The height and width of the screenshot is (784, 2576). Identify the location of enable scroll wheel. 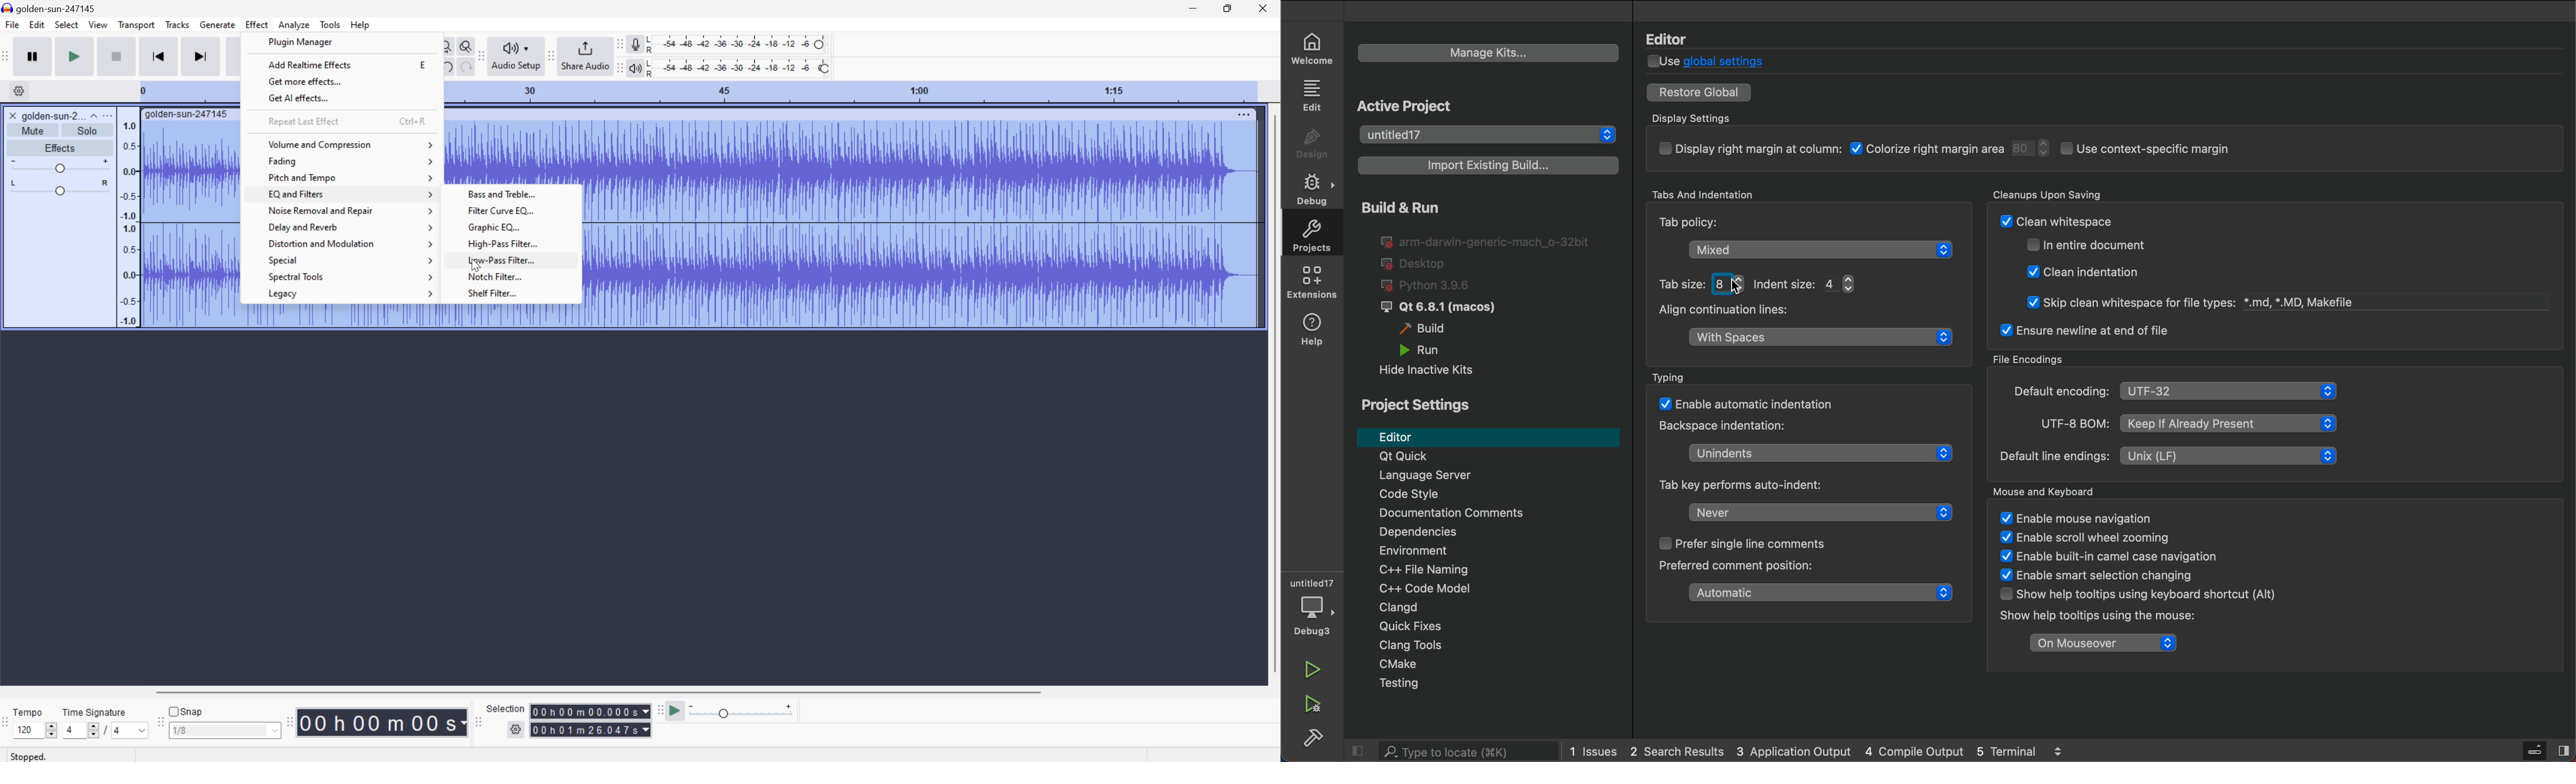
(2089, 538).